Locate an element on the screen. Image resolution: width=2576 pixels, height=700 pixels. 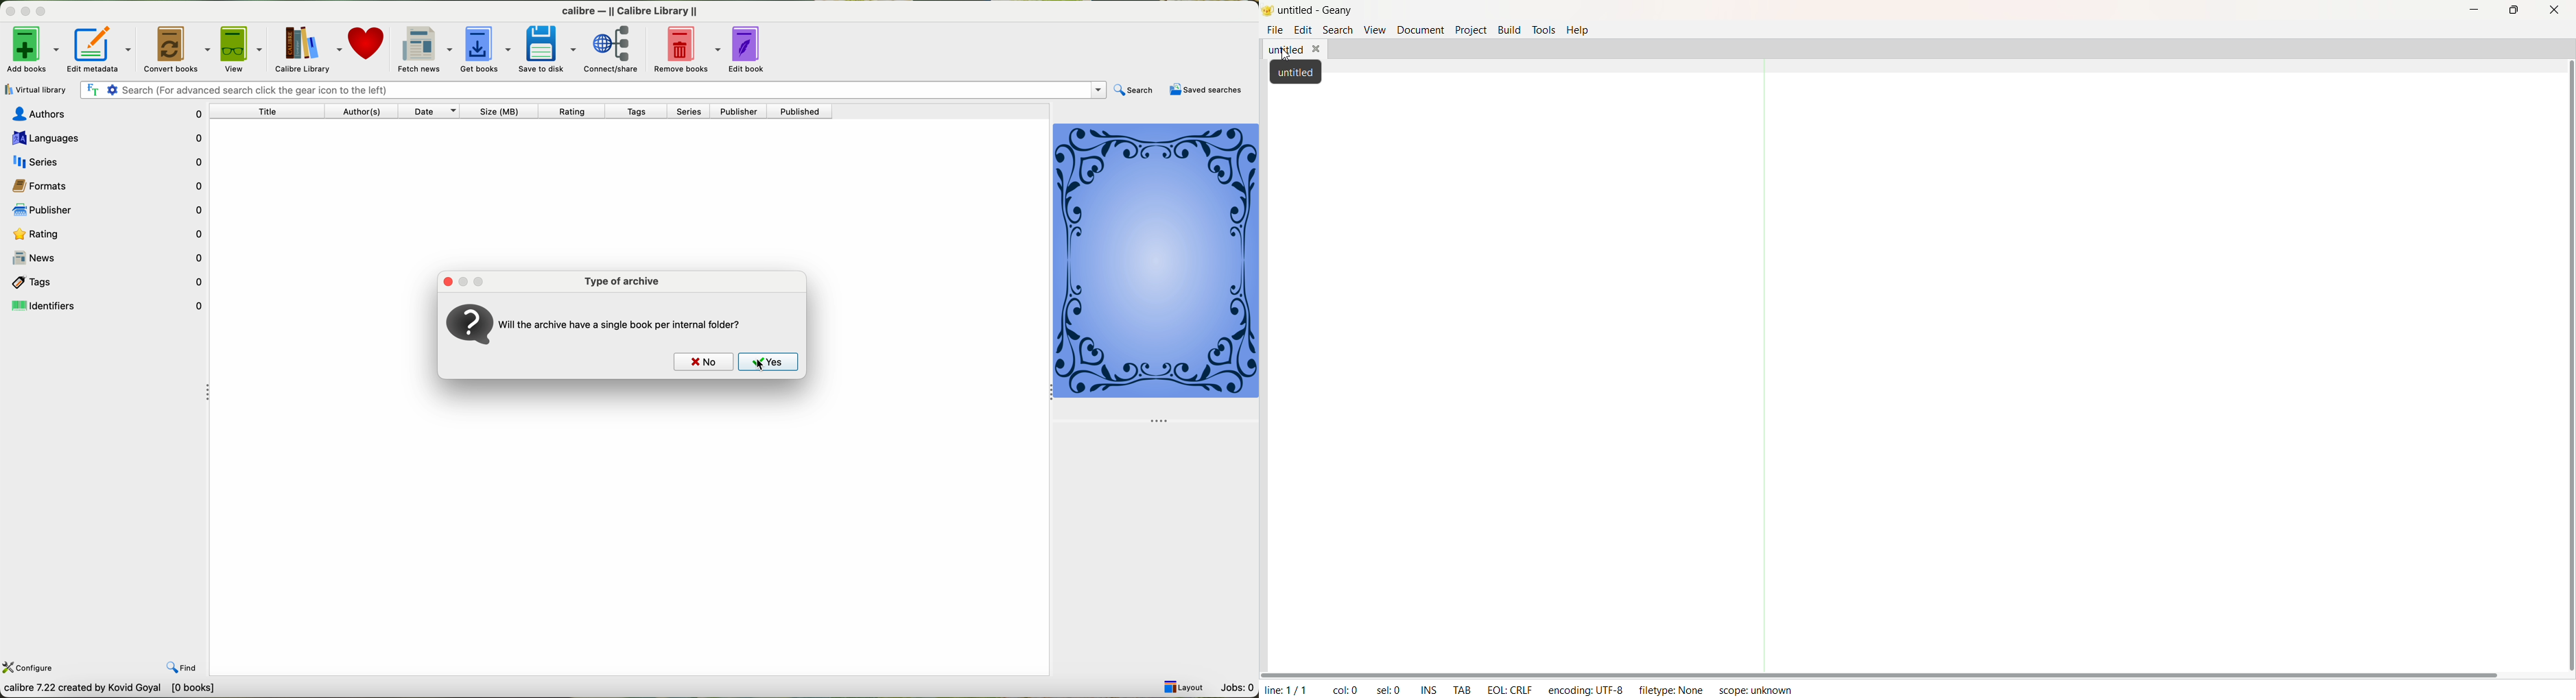
View is located at coordinates (1373, 30).